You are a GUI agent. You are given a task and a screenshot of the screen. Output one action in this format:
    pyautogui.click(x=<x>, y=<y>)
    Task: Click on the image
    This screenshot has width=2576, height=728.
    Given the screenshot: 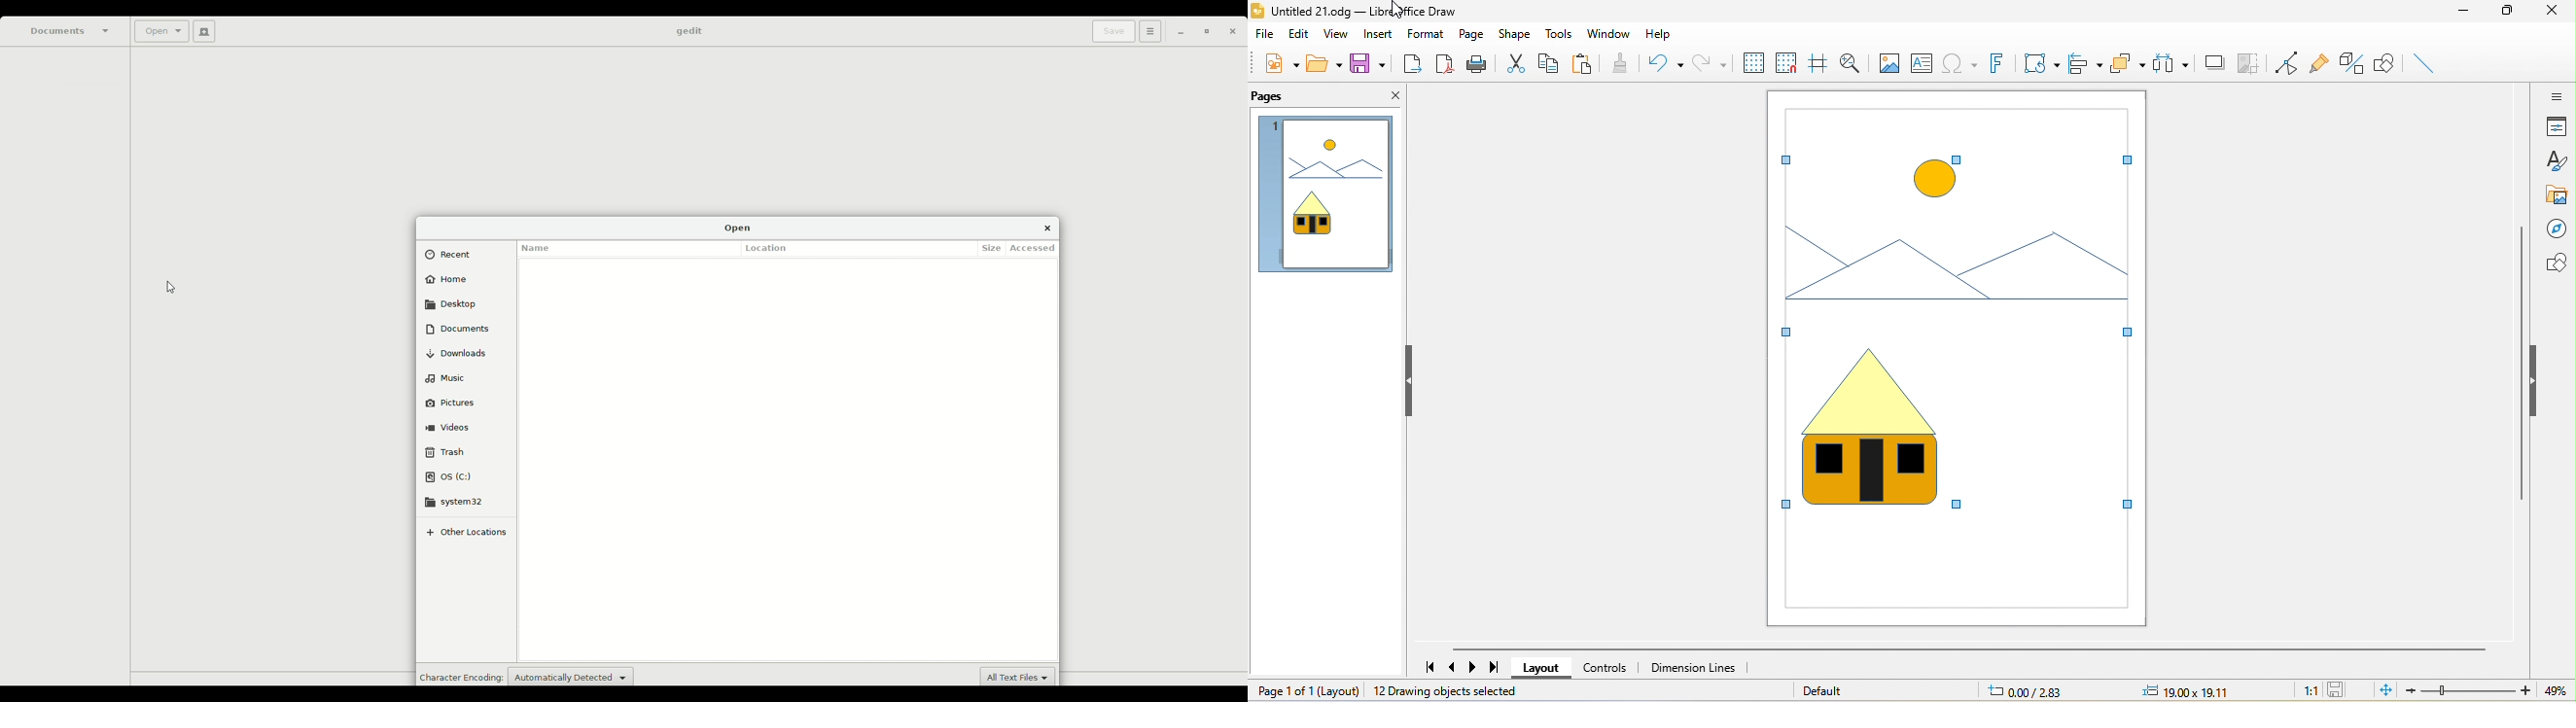 What is the action you would take?
    pyautogui.click(x=1889, y=63)
    